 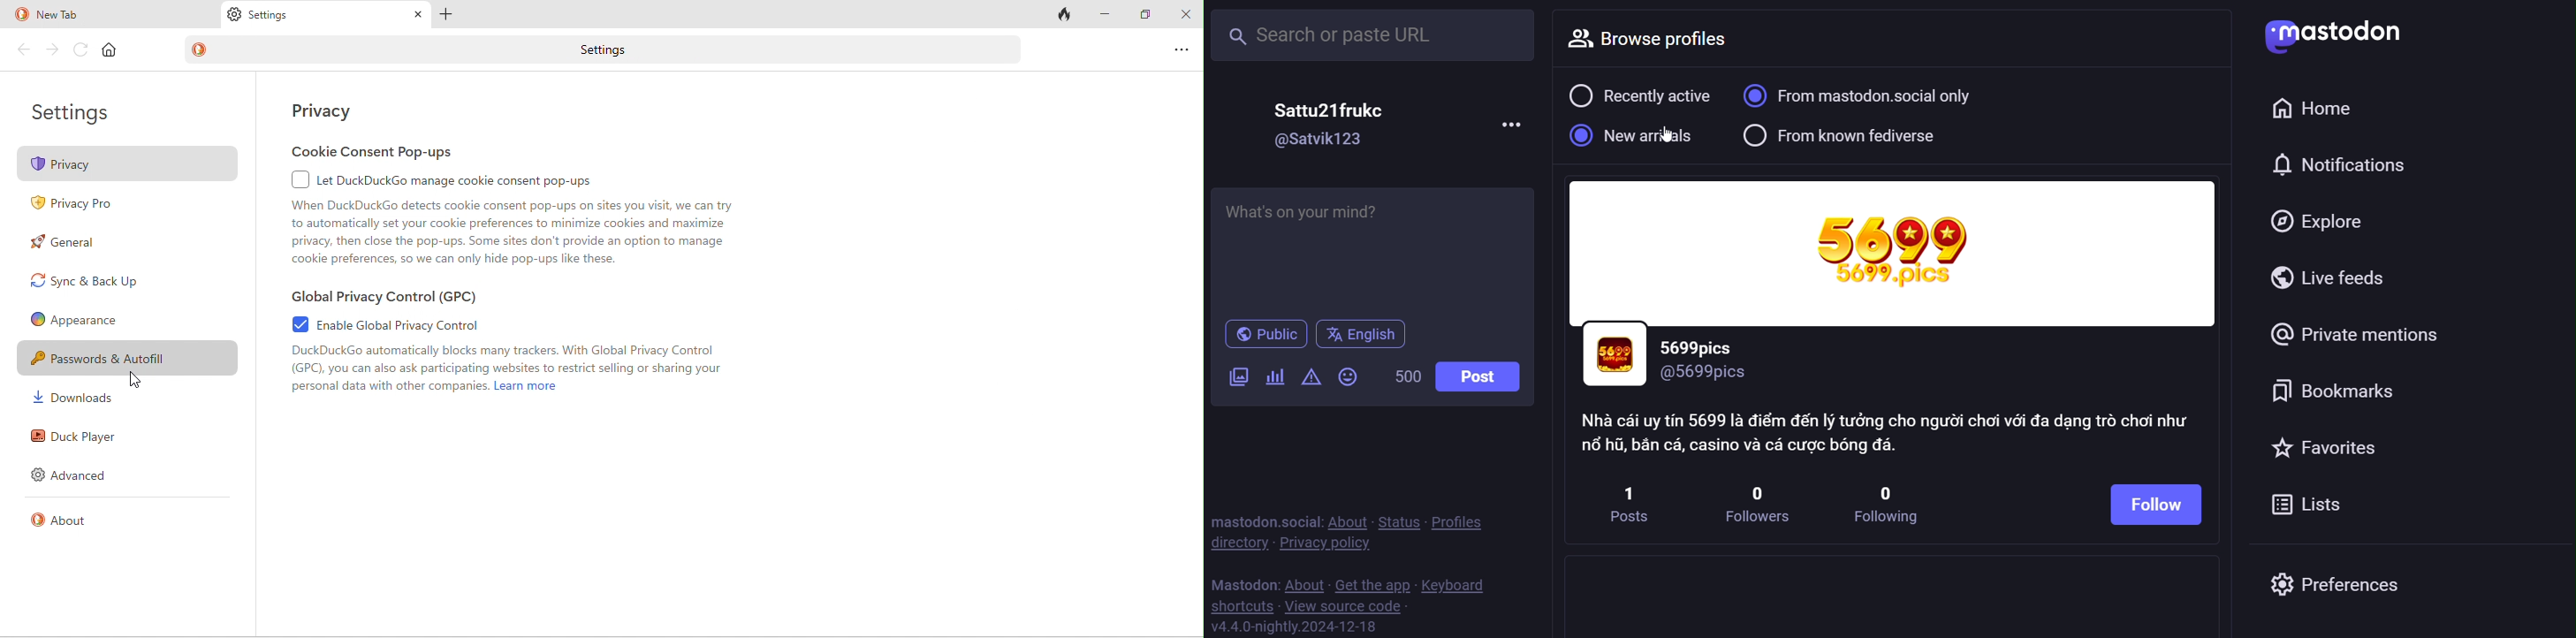 I want to click on advanced, so click(x=78, y=477).